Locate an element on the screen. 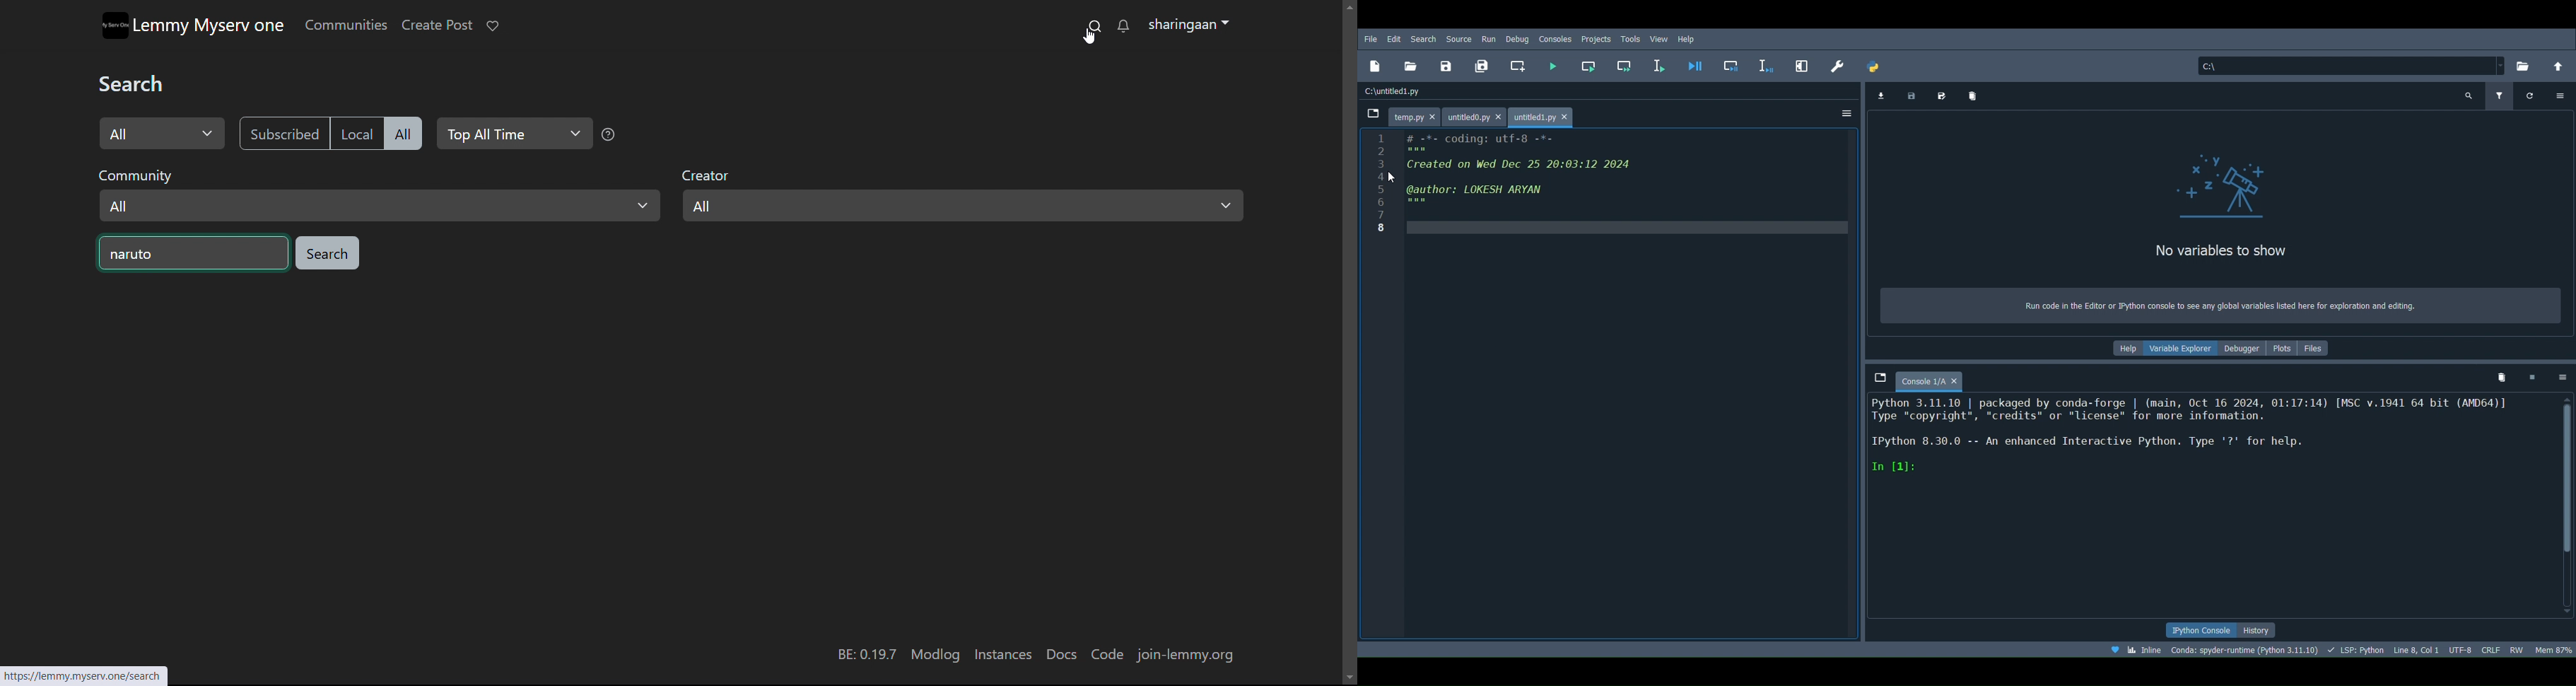 The width and height of the screenshot is (2576, 700). Options is located at coordinates (2564, 376).